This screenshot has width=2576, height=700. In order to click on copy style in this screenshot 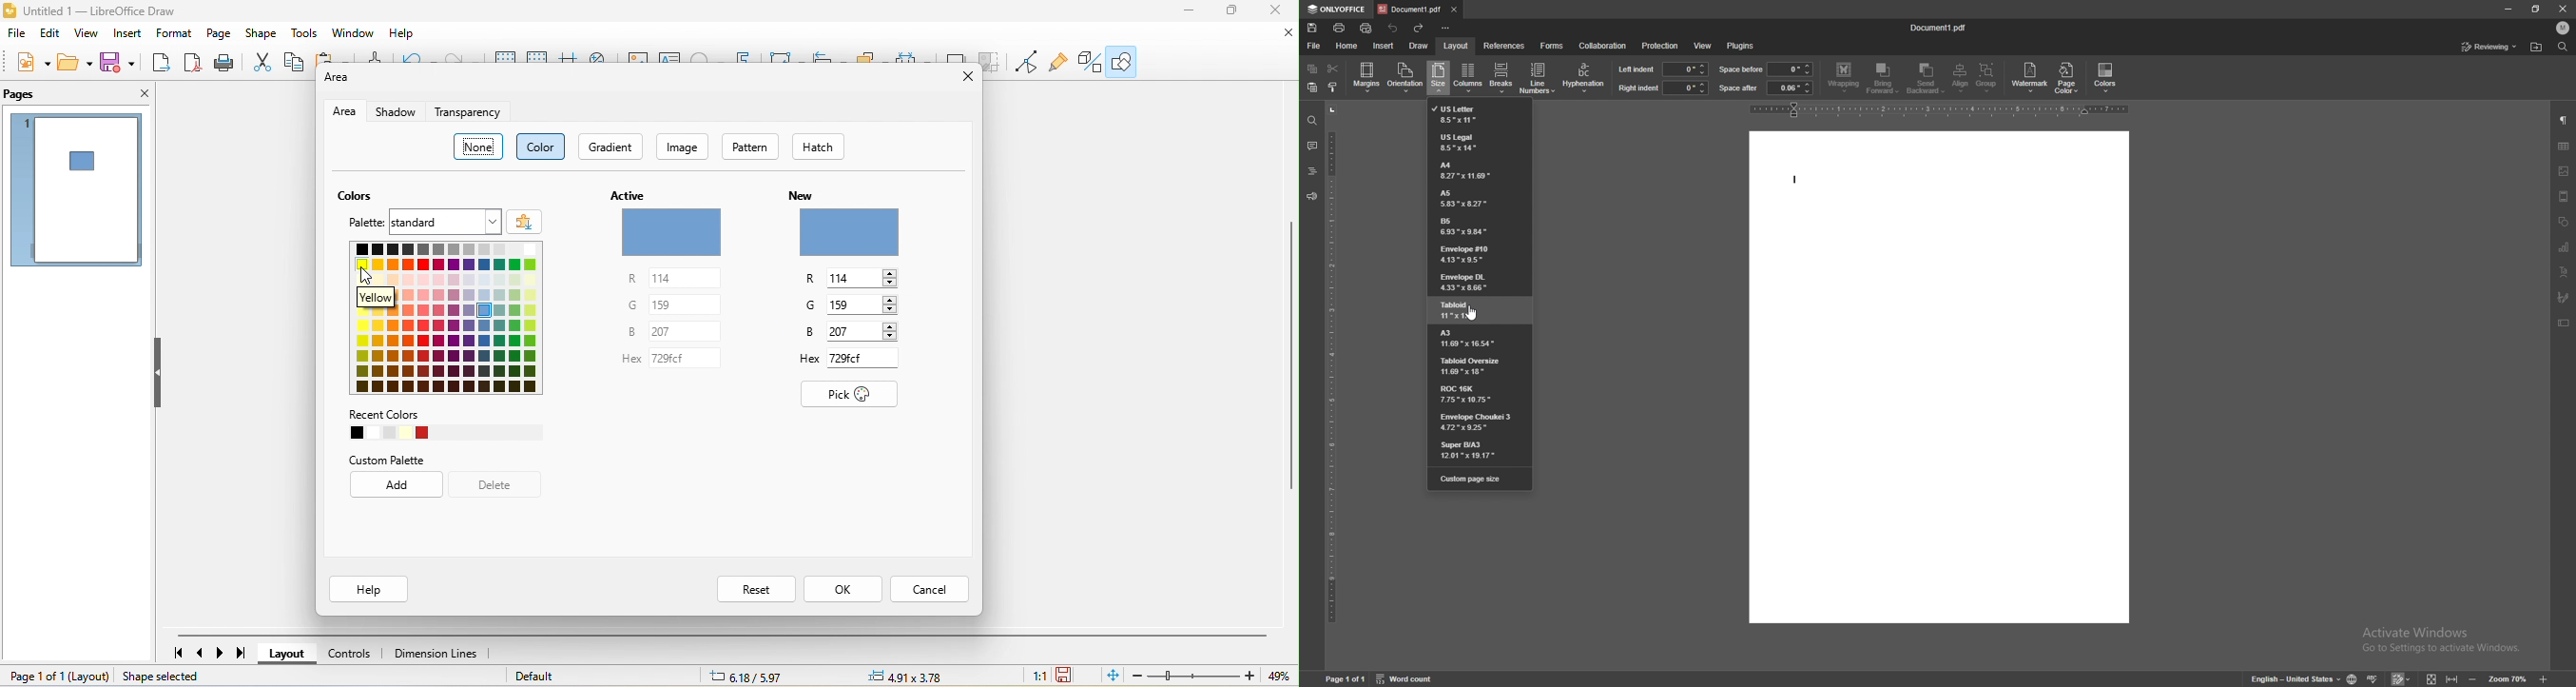, I will do `click(1333, 86)`.